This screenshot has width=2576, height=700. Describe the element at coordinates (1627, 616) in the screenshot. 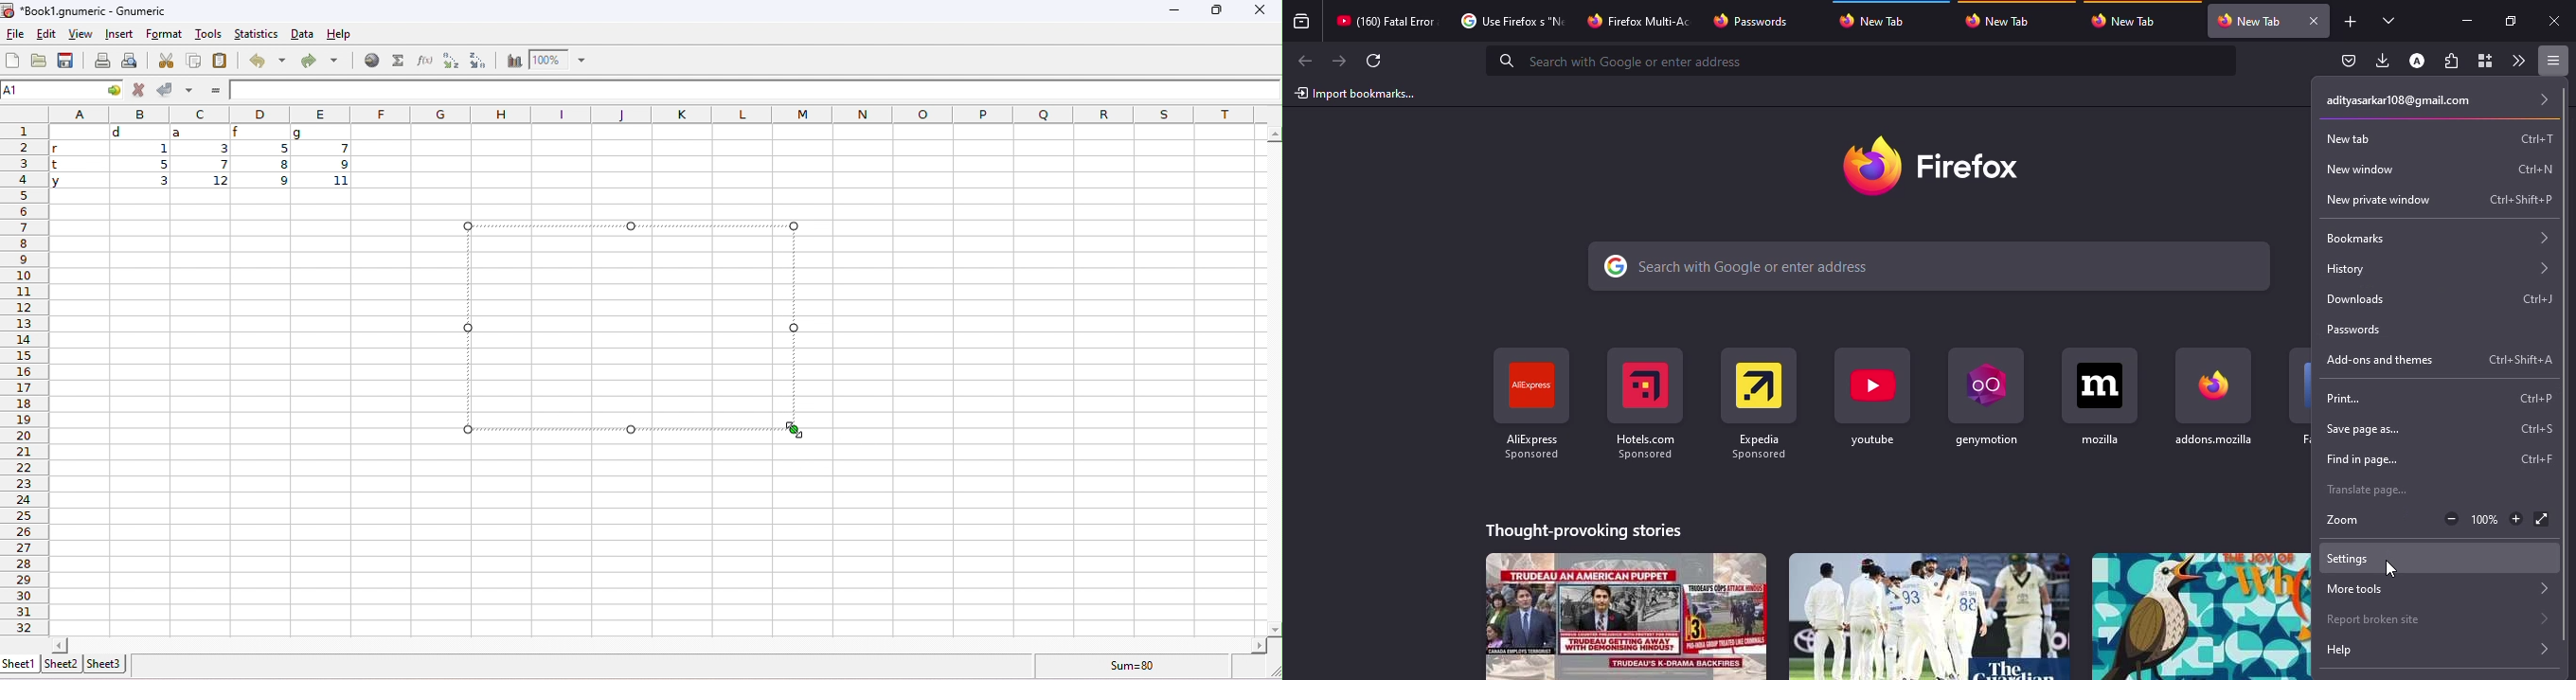

I see `stories` at that location.